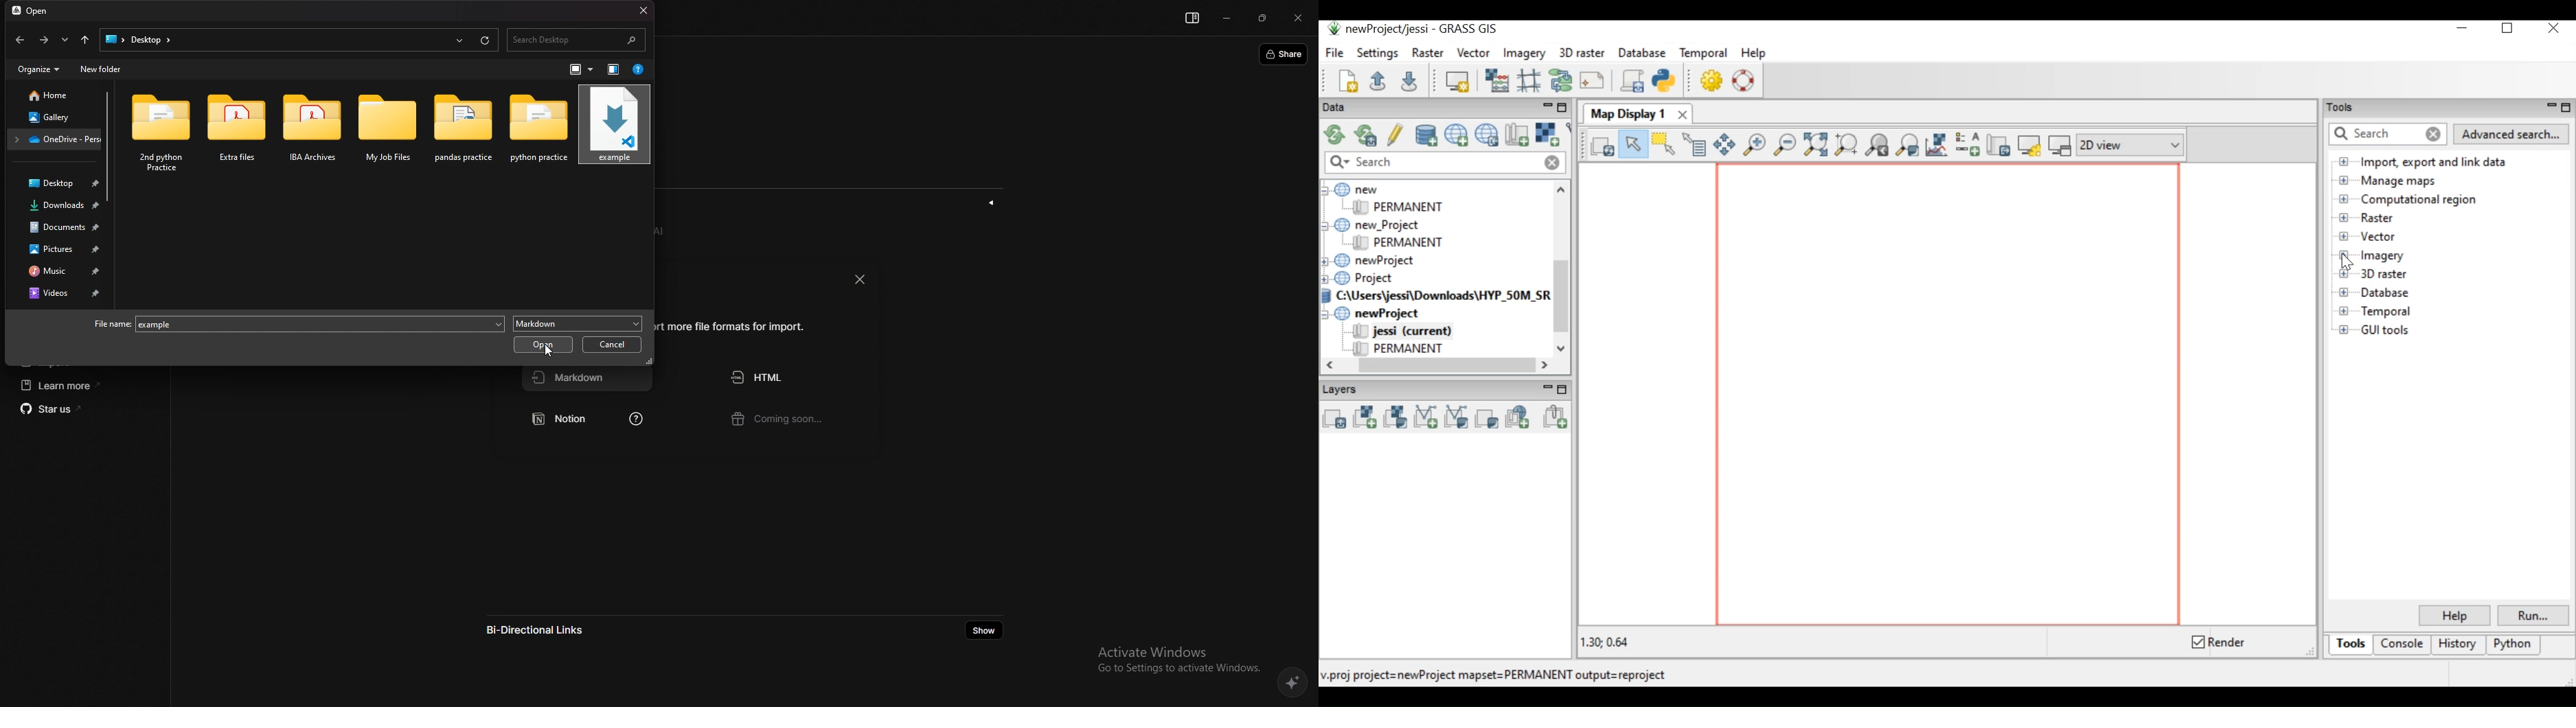 This screenshot has width=2576, height=728. Describe the element at coordinates (1562, 347) in the screenshot. I see `Scroll down` at that location.